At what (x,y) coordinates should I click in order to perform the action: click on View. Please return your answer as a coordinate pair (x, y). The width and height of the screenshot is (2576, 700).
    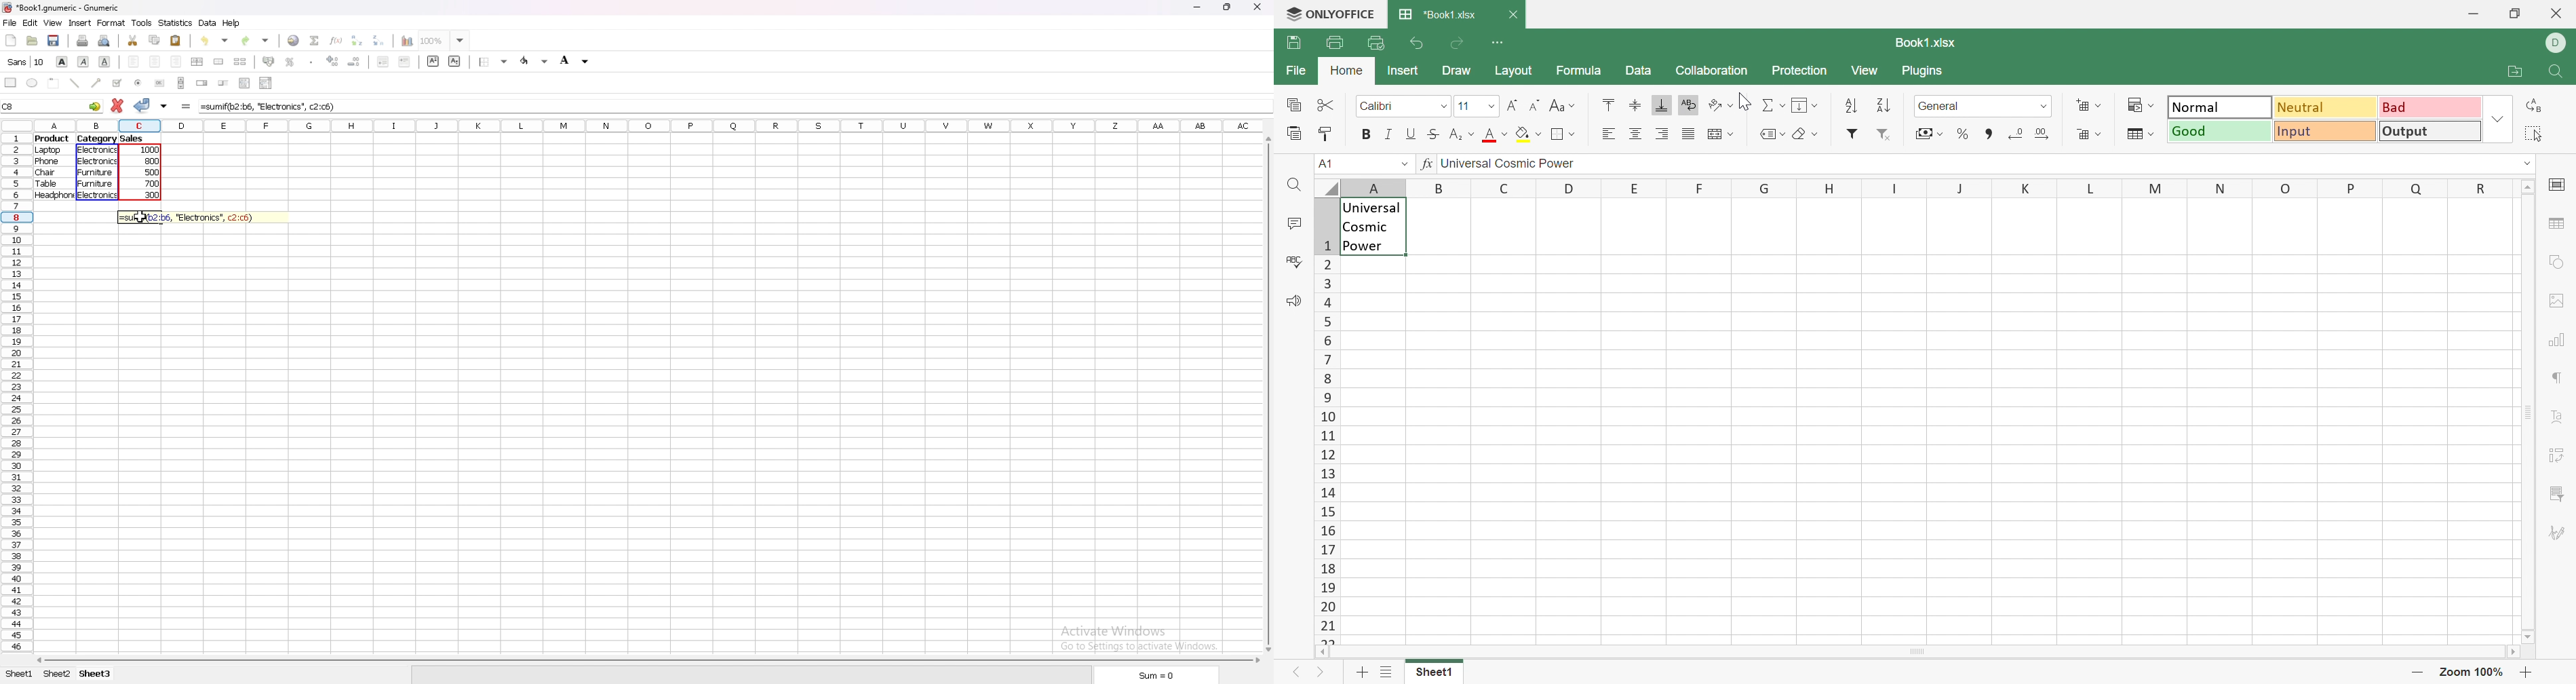
    Looking at the image, I should click on (1870, 71).